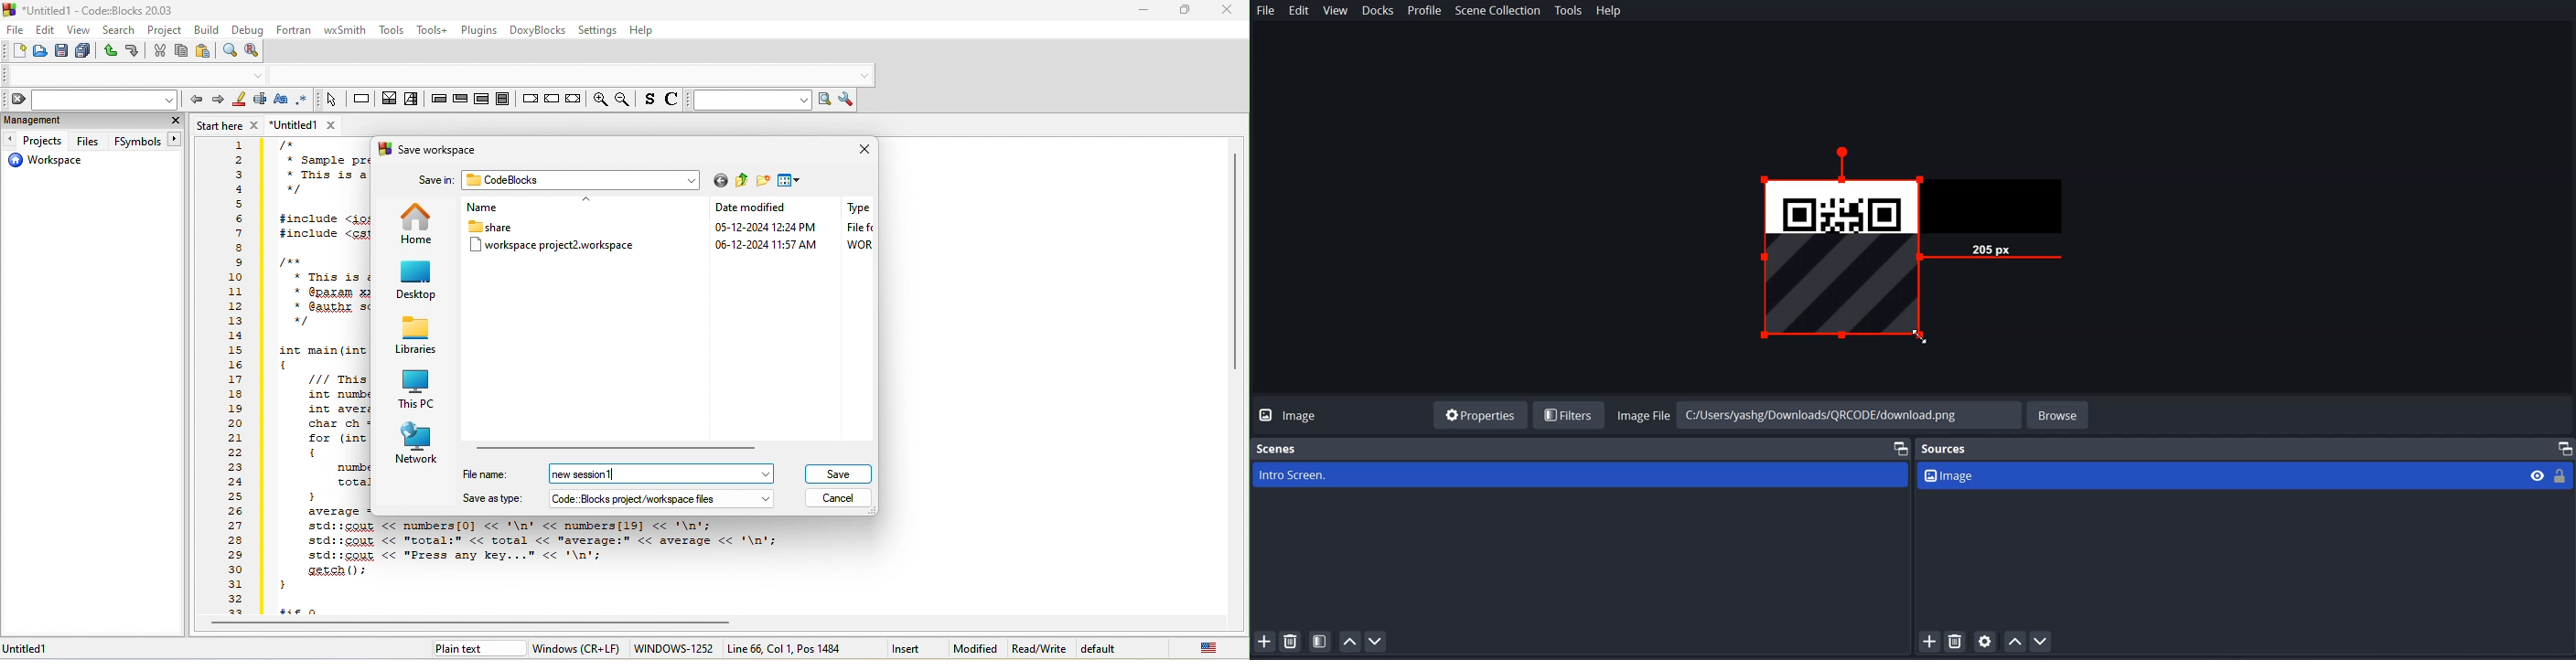  What do you see at coordinates (2538, 475) in the screenshot?
I see `Eye` at bounding box center [2538, 475].